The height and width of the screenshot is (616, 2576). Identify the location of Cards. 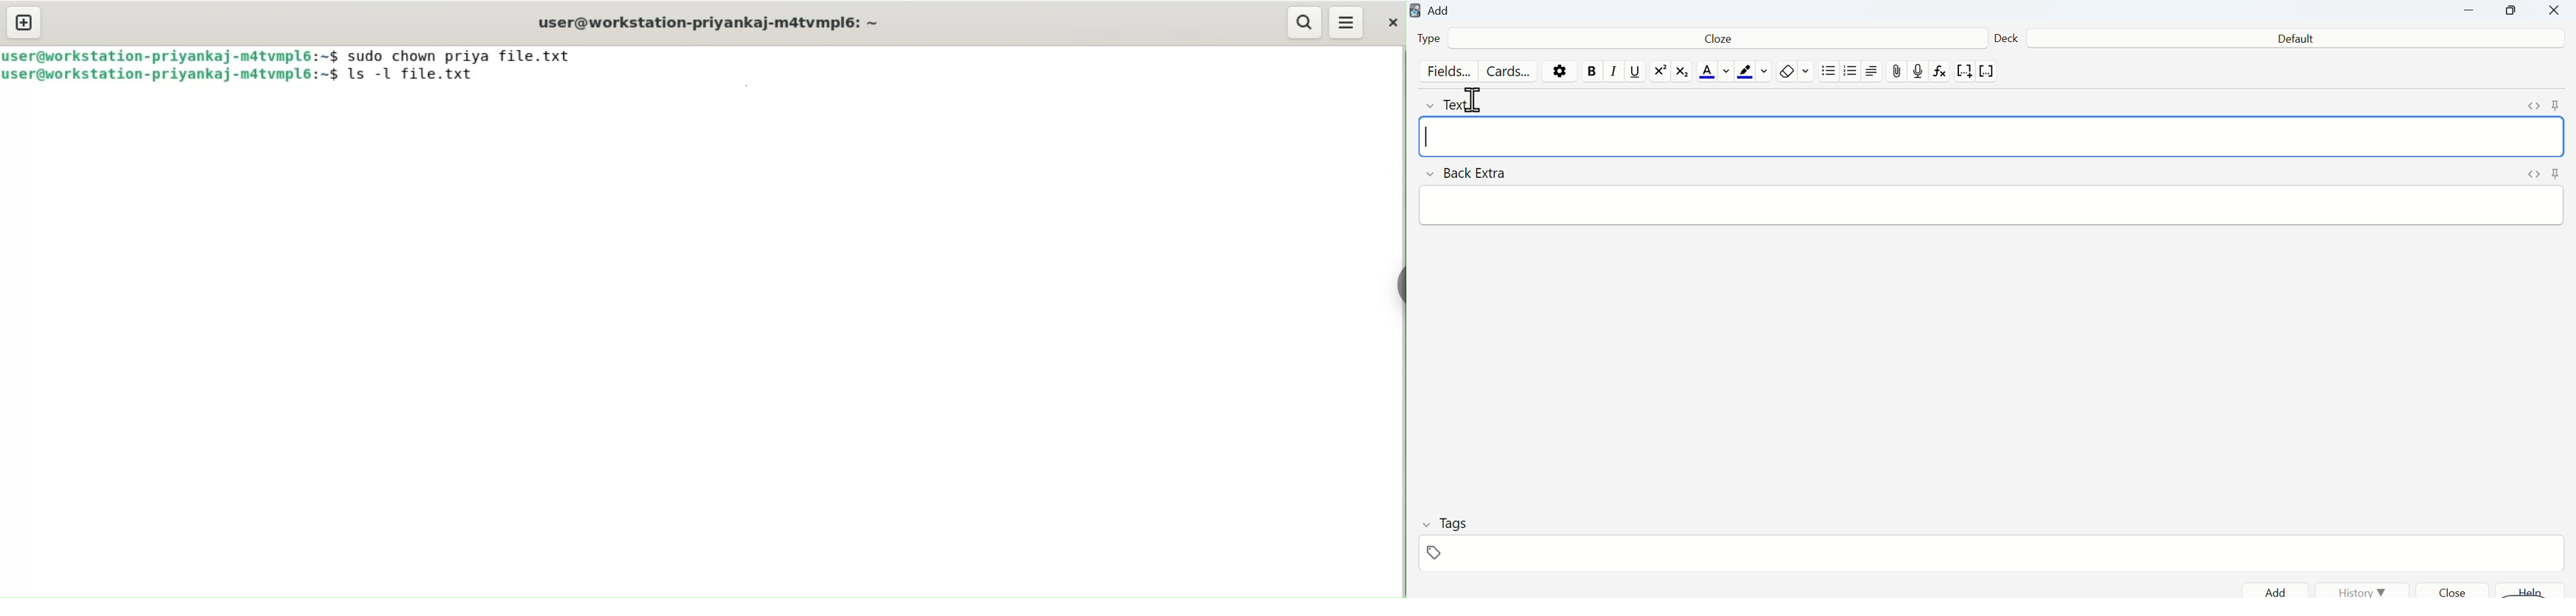
(1513, 71).